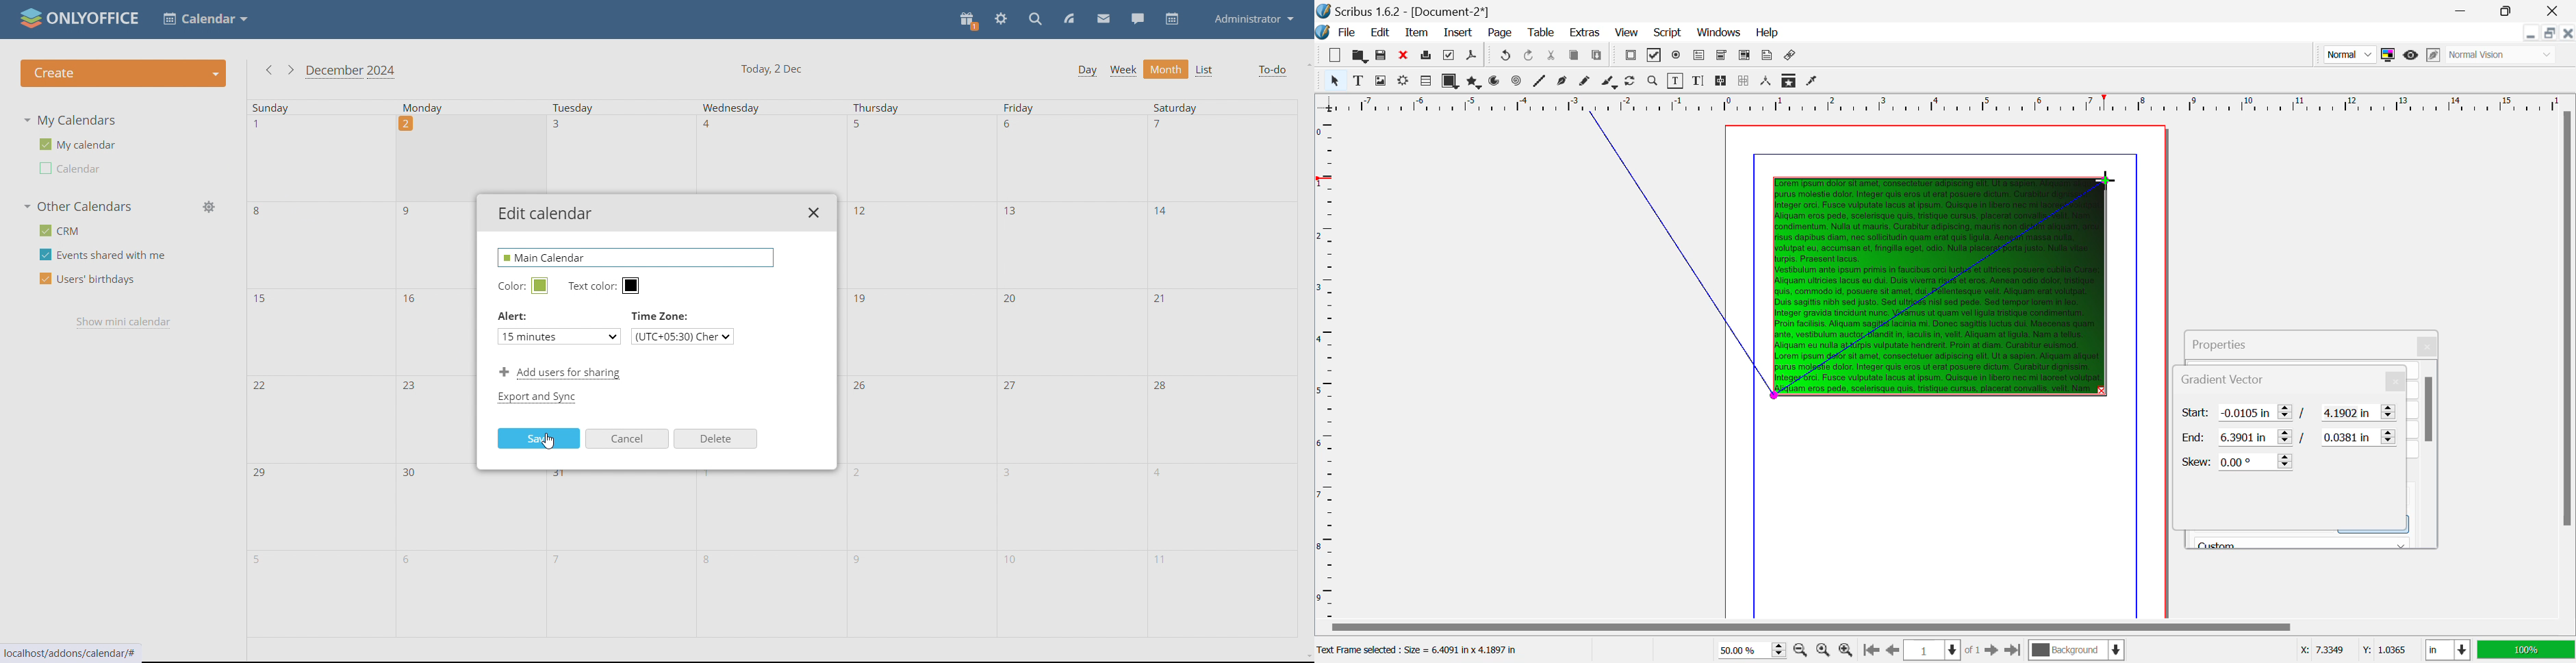 This screenshot has width=2576, height=672. Describe the element at coordinates (1892, 651) in the screenshot. I see `Previous Page` at that location.